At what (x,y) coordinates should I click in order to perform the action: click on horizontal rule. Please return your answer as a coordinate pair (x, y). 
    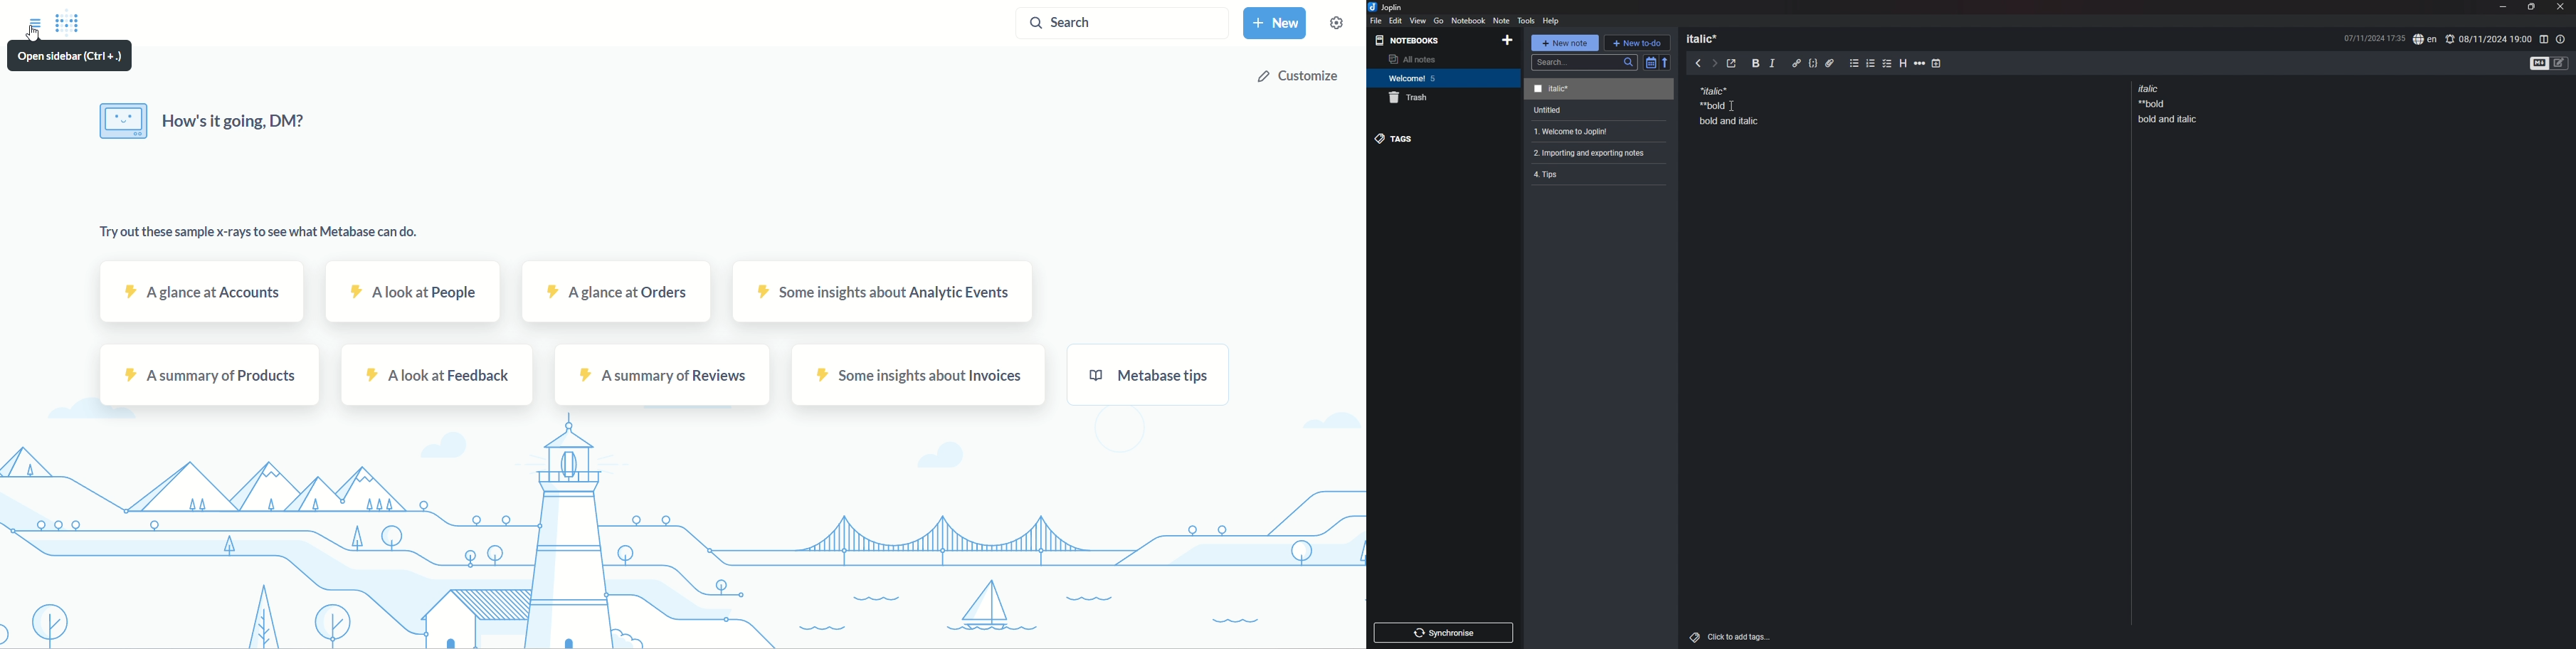
    Looking at the image, I should click on (1919, 65).